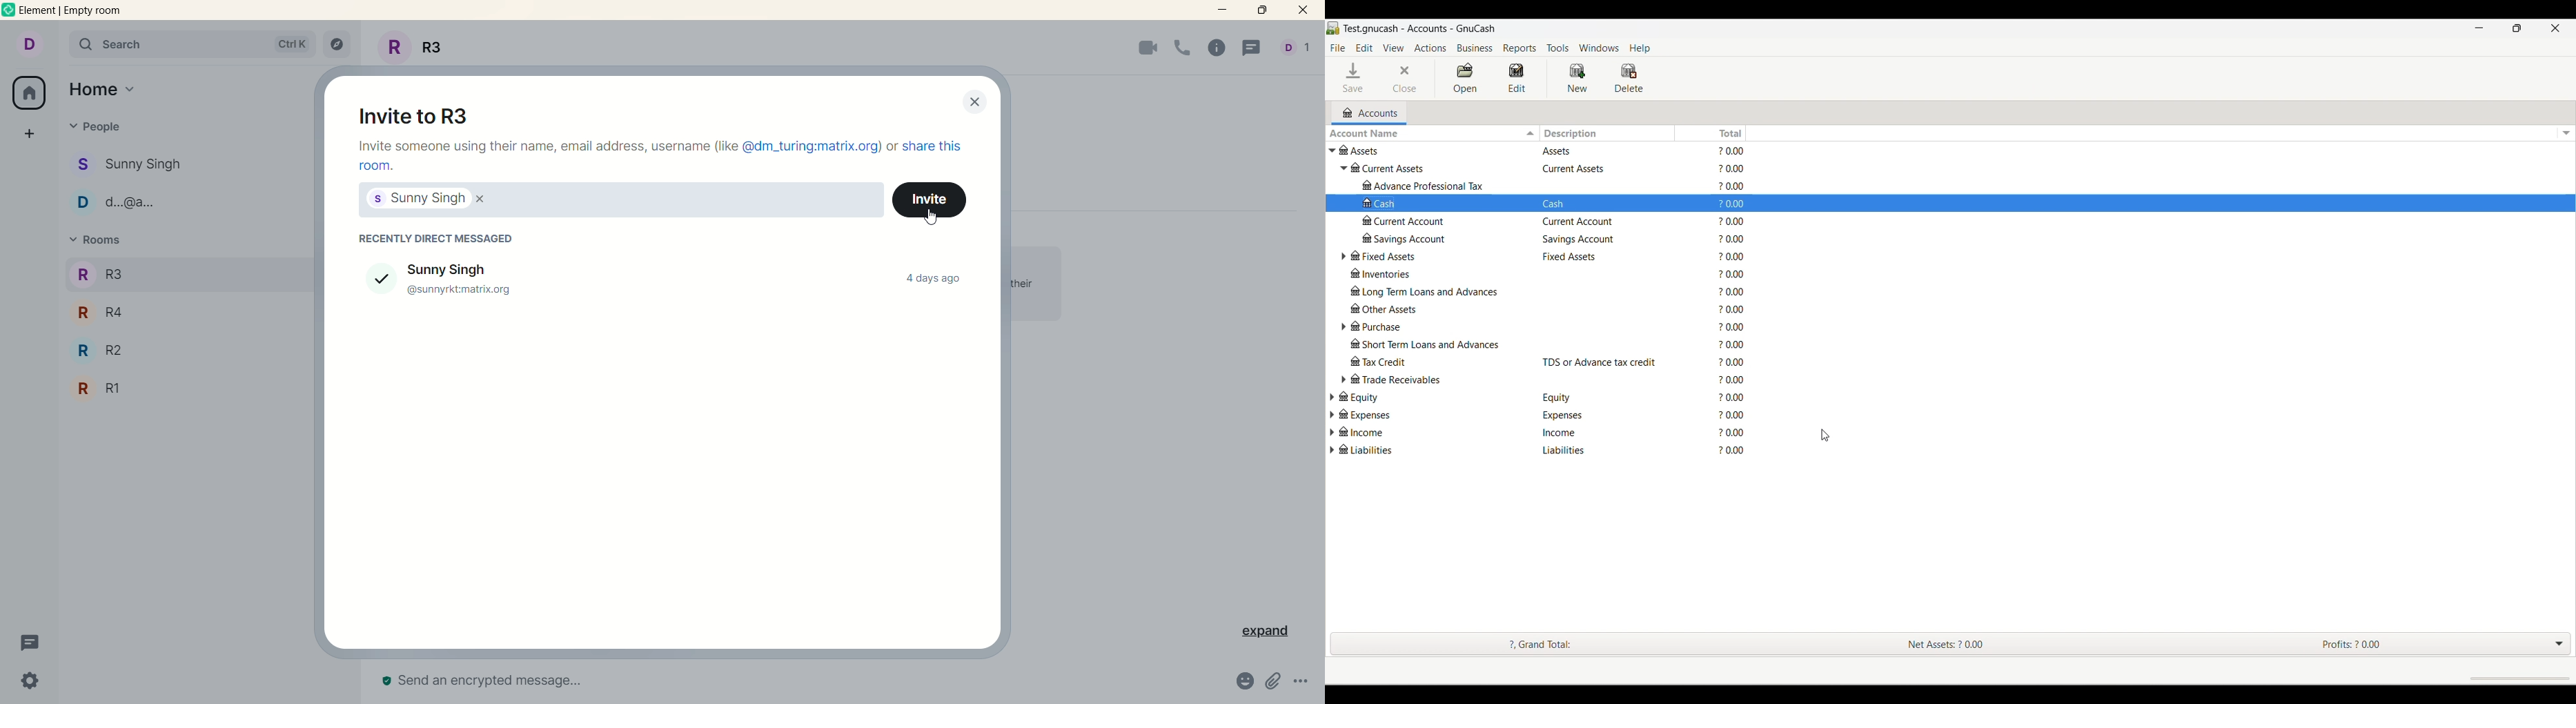  Describe the element at coordinates (1302, 685) in the screenshot. I see `options` at that location.